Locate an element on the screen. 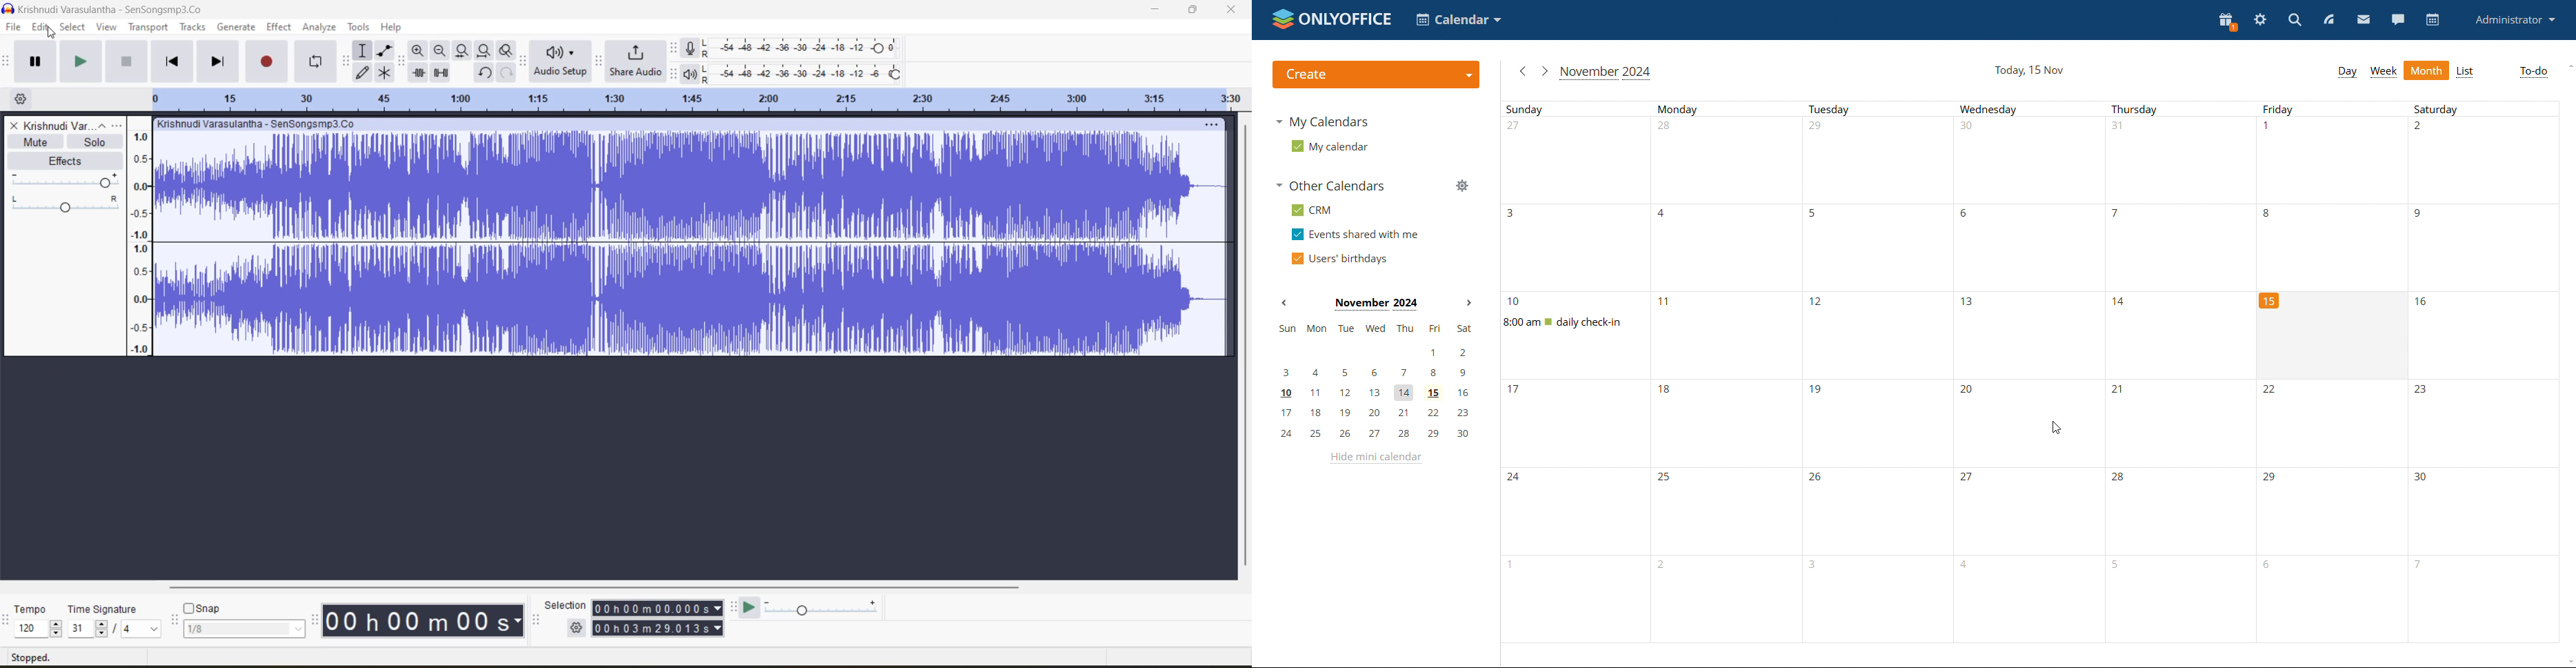 The image size is (2576, 672). tools is located at coordinates (359, 27).